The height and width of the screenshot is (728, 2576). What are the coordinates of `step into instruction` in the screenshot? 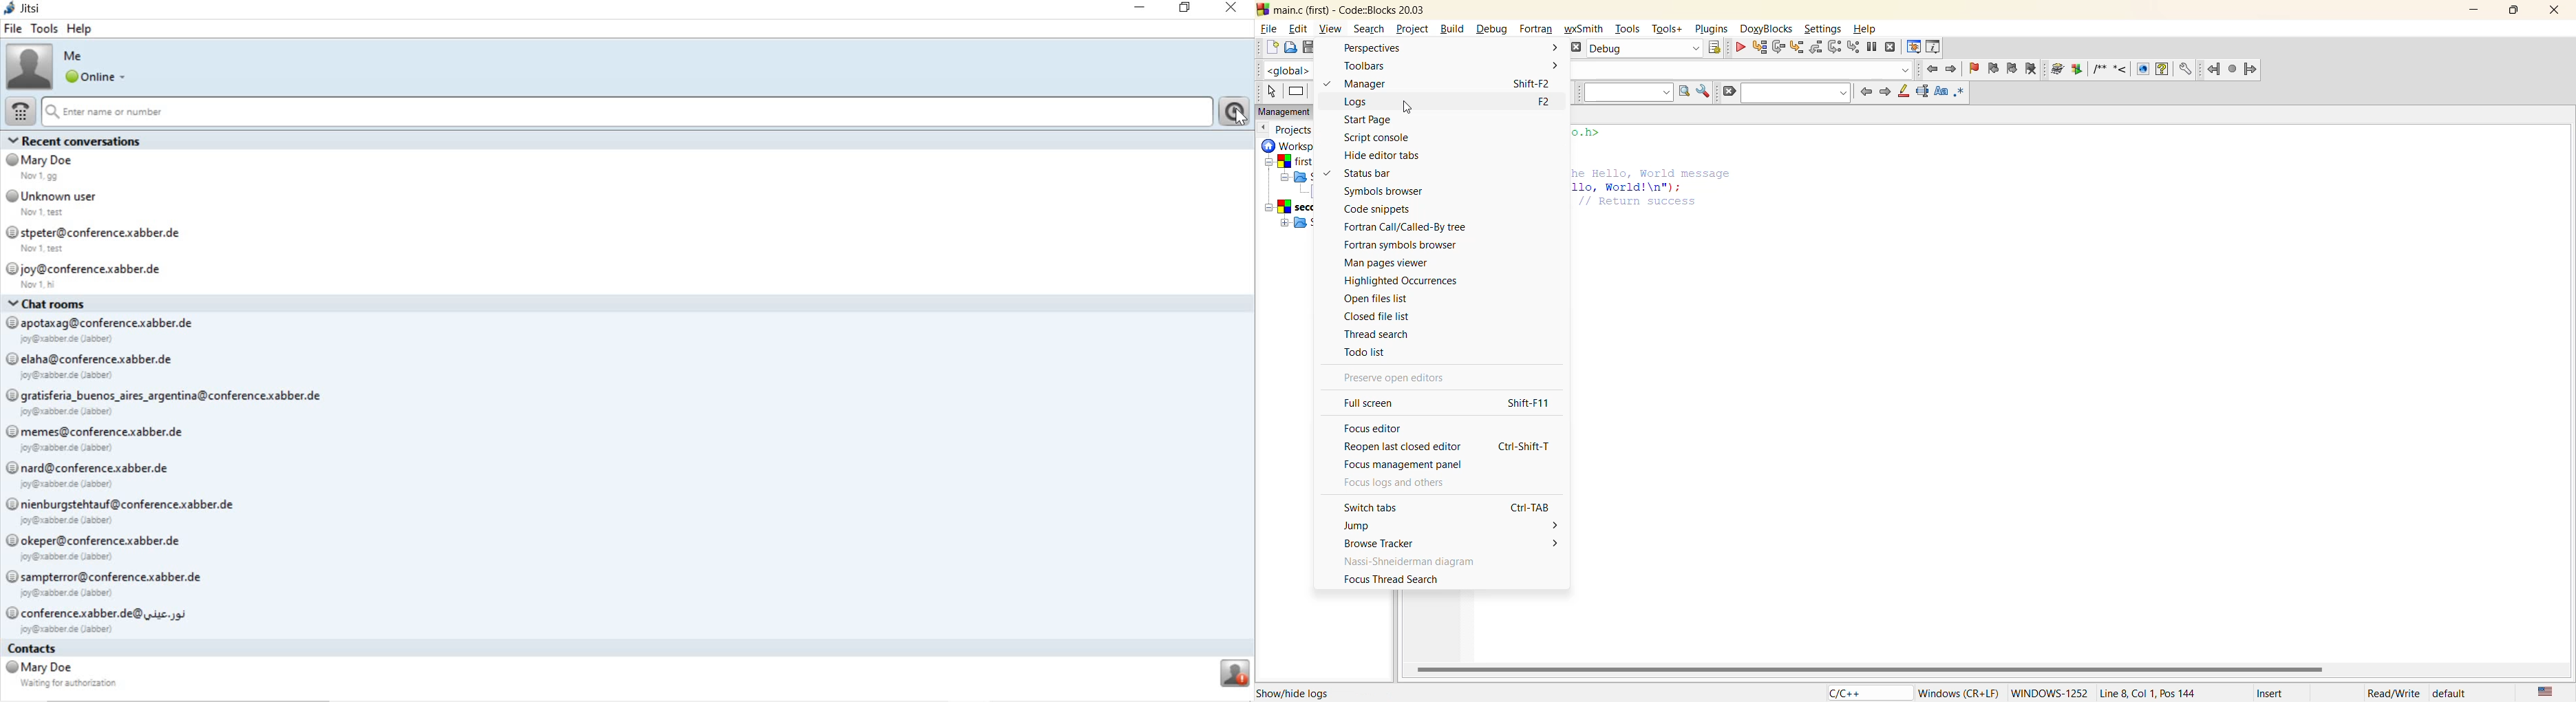 It's located at (1855, 47).